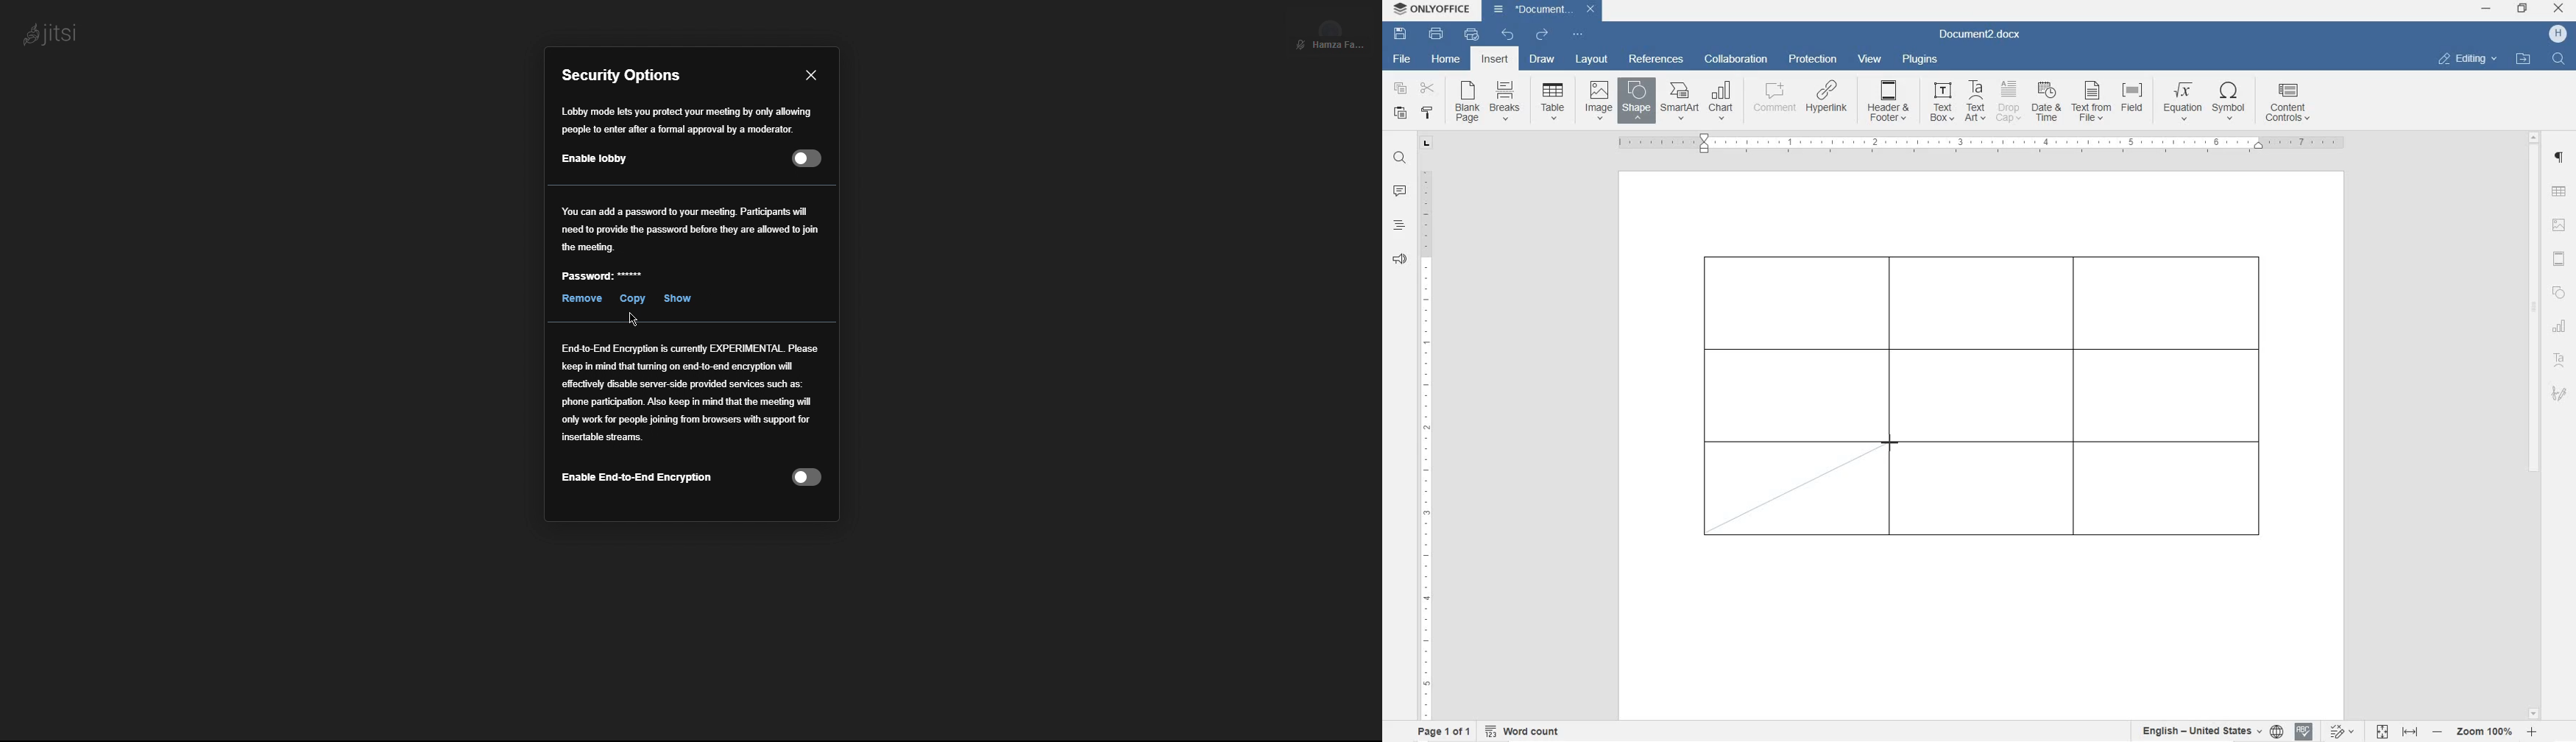 This screenshot has width=2576, height=756. I want to click on EQUATION, so click(2183, 102).